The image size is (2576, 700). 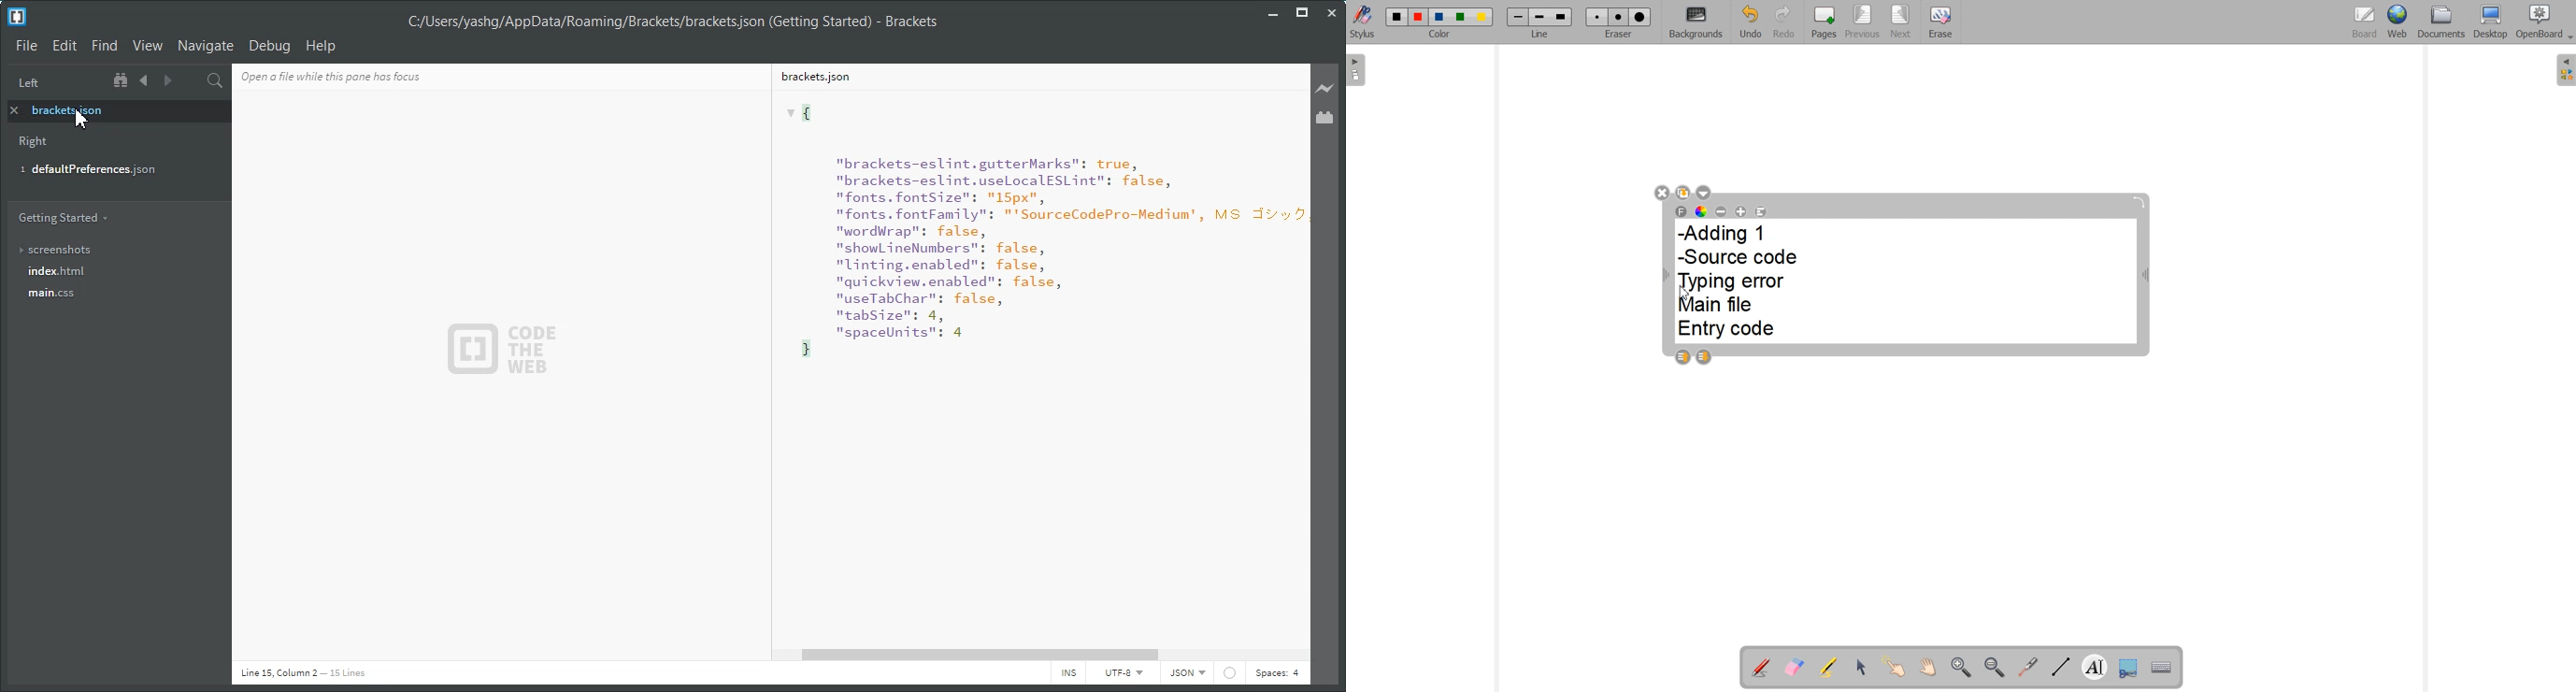 I want to click on Help, so click(x=322, y=45).